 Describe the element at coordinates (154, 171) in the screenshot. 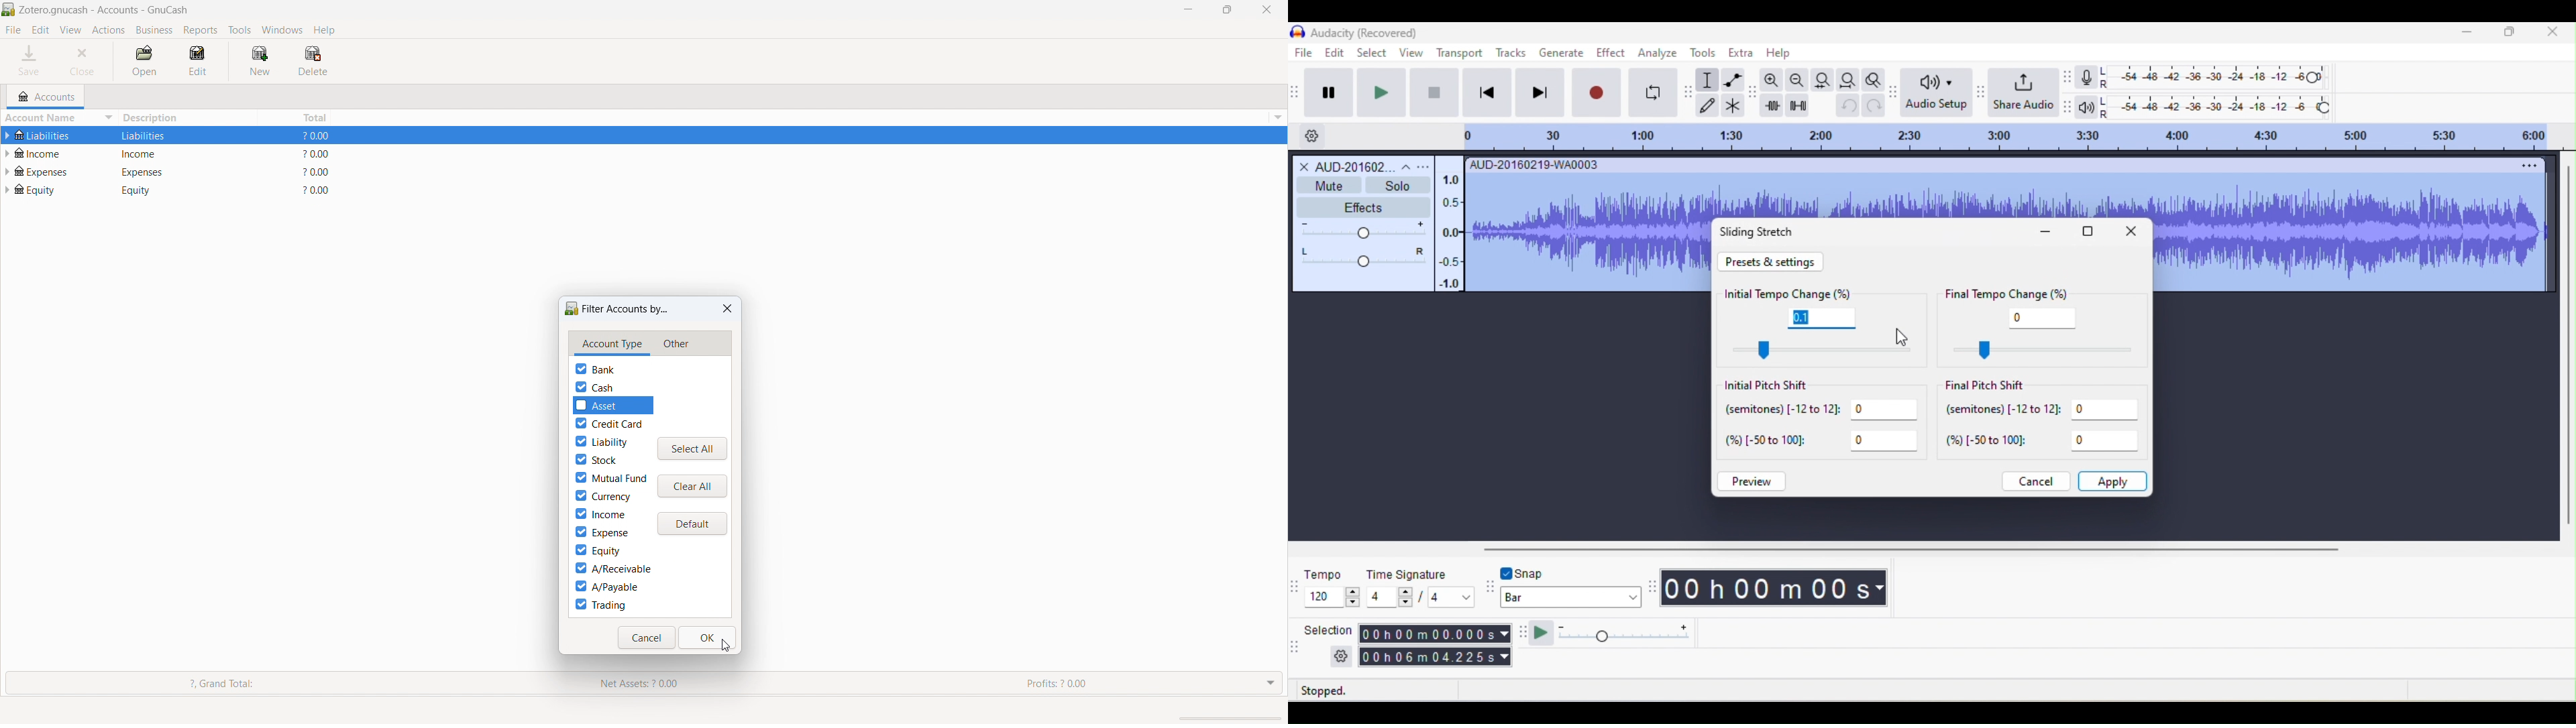

I see `expenses` at that location.